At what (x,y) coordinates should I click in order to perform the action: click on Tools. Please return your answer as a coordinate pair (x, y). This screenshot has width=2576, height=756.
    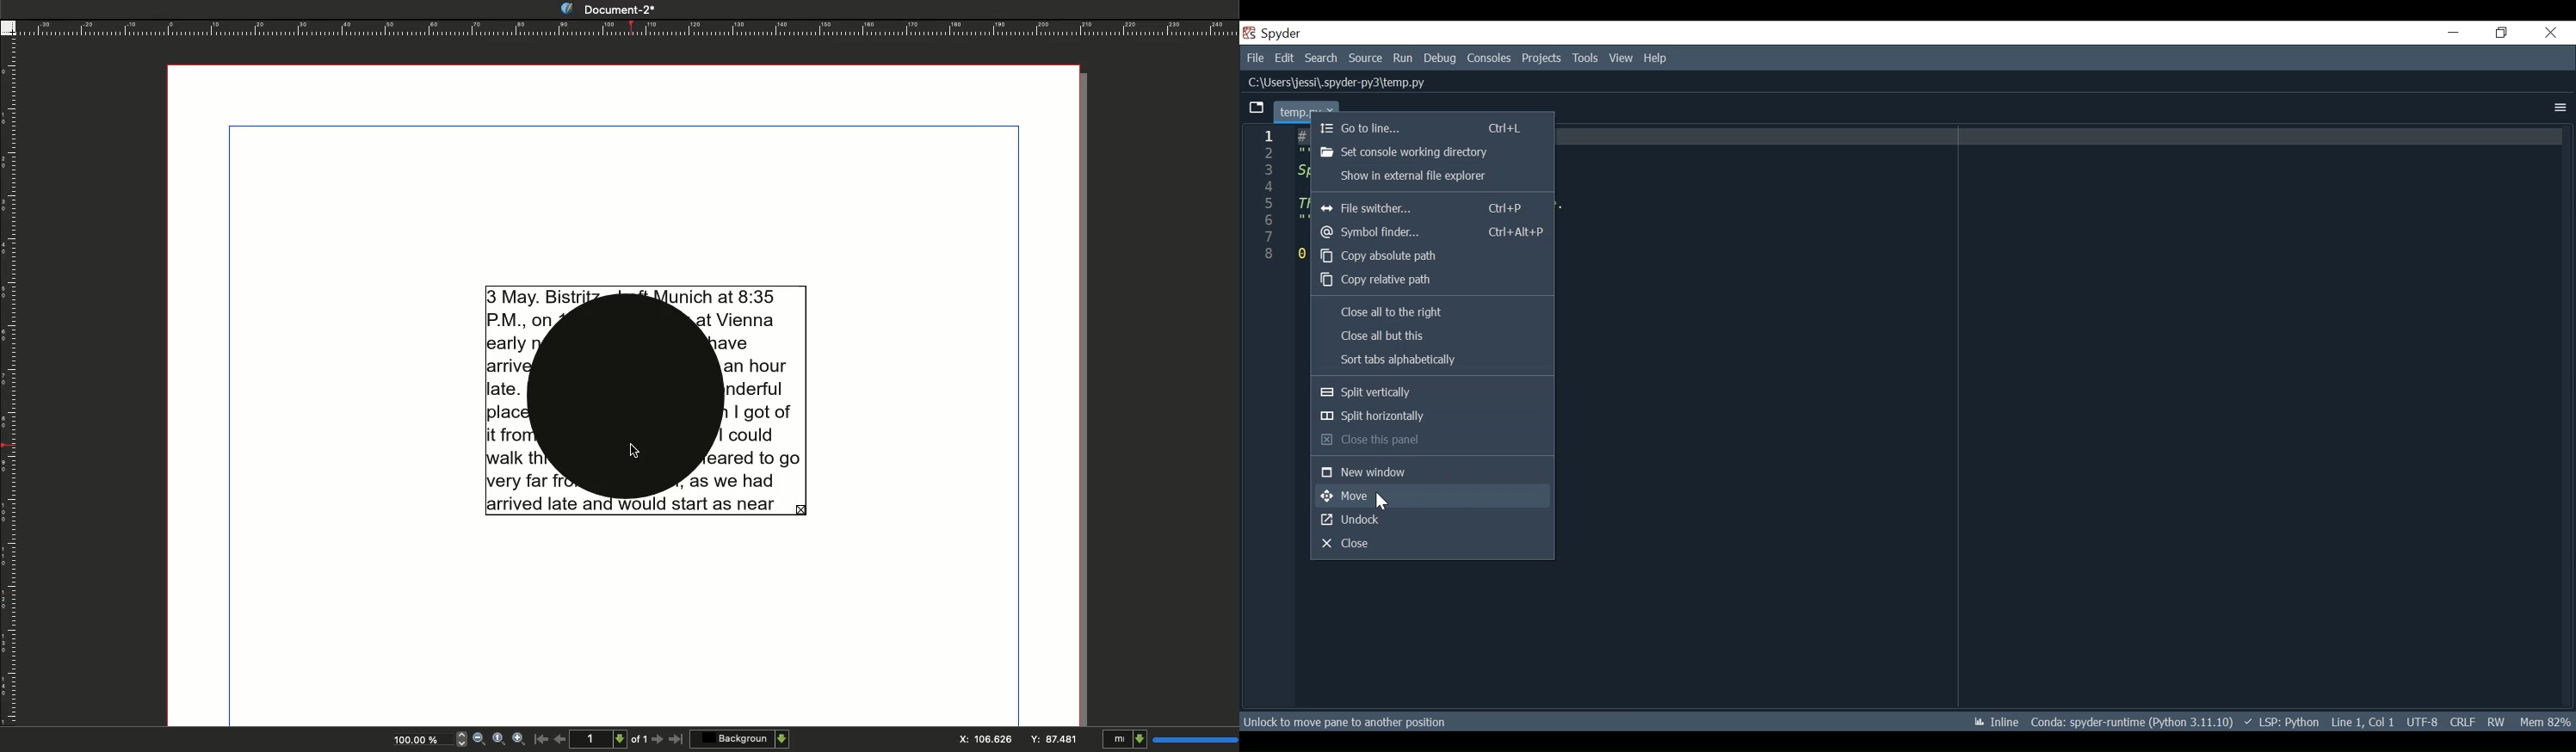
    Looking at the image, I should click on (1585, 58).